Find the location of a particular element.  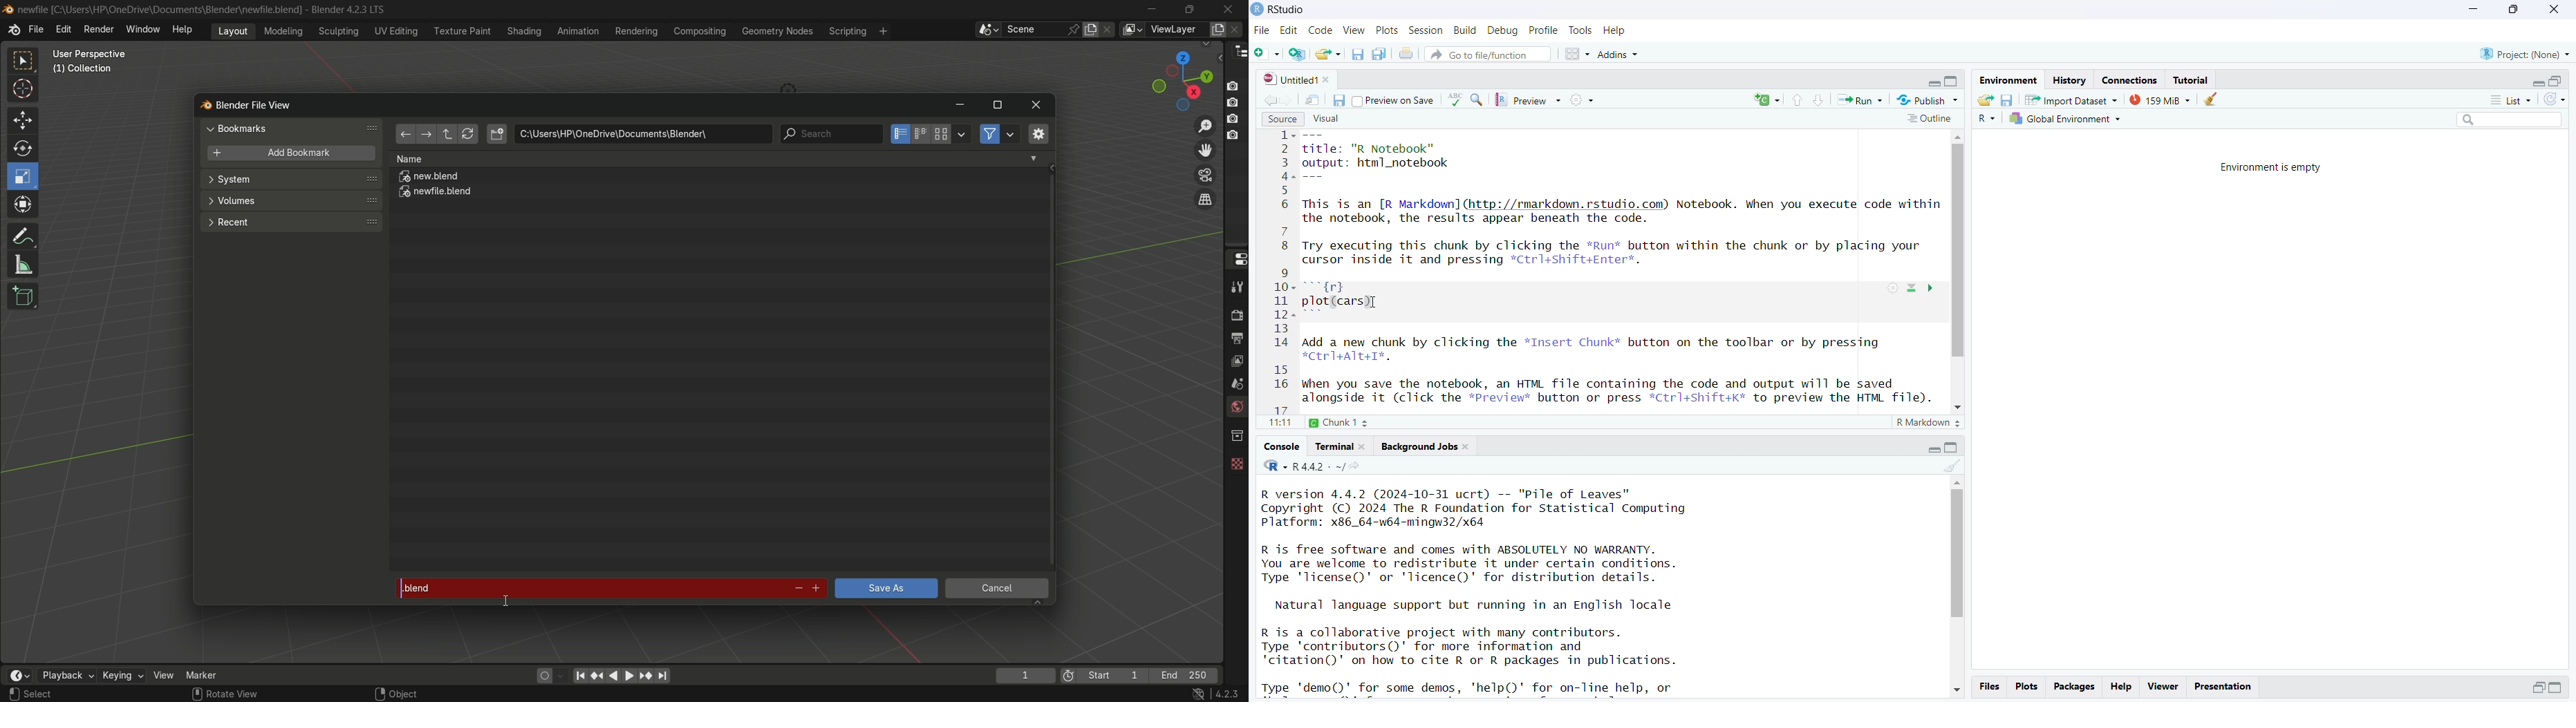

expand is located at coordinates (2538, 687).